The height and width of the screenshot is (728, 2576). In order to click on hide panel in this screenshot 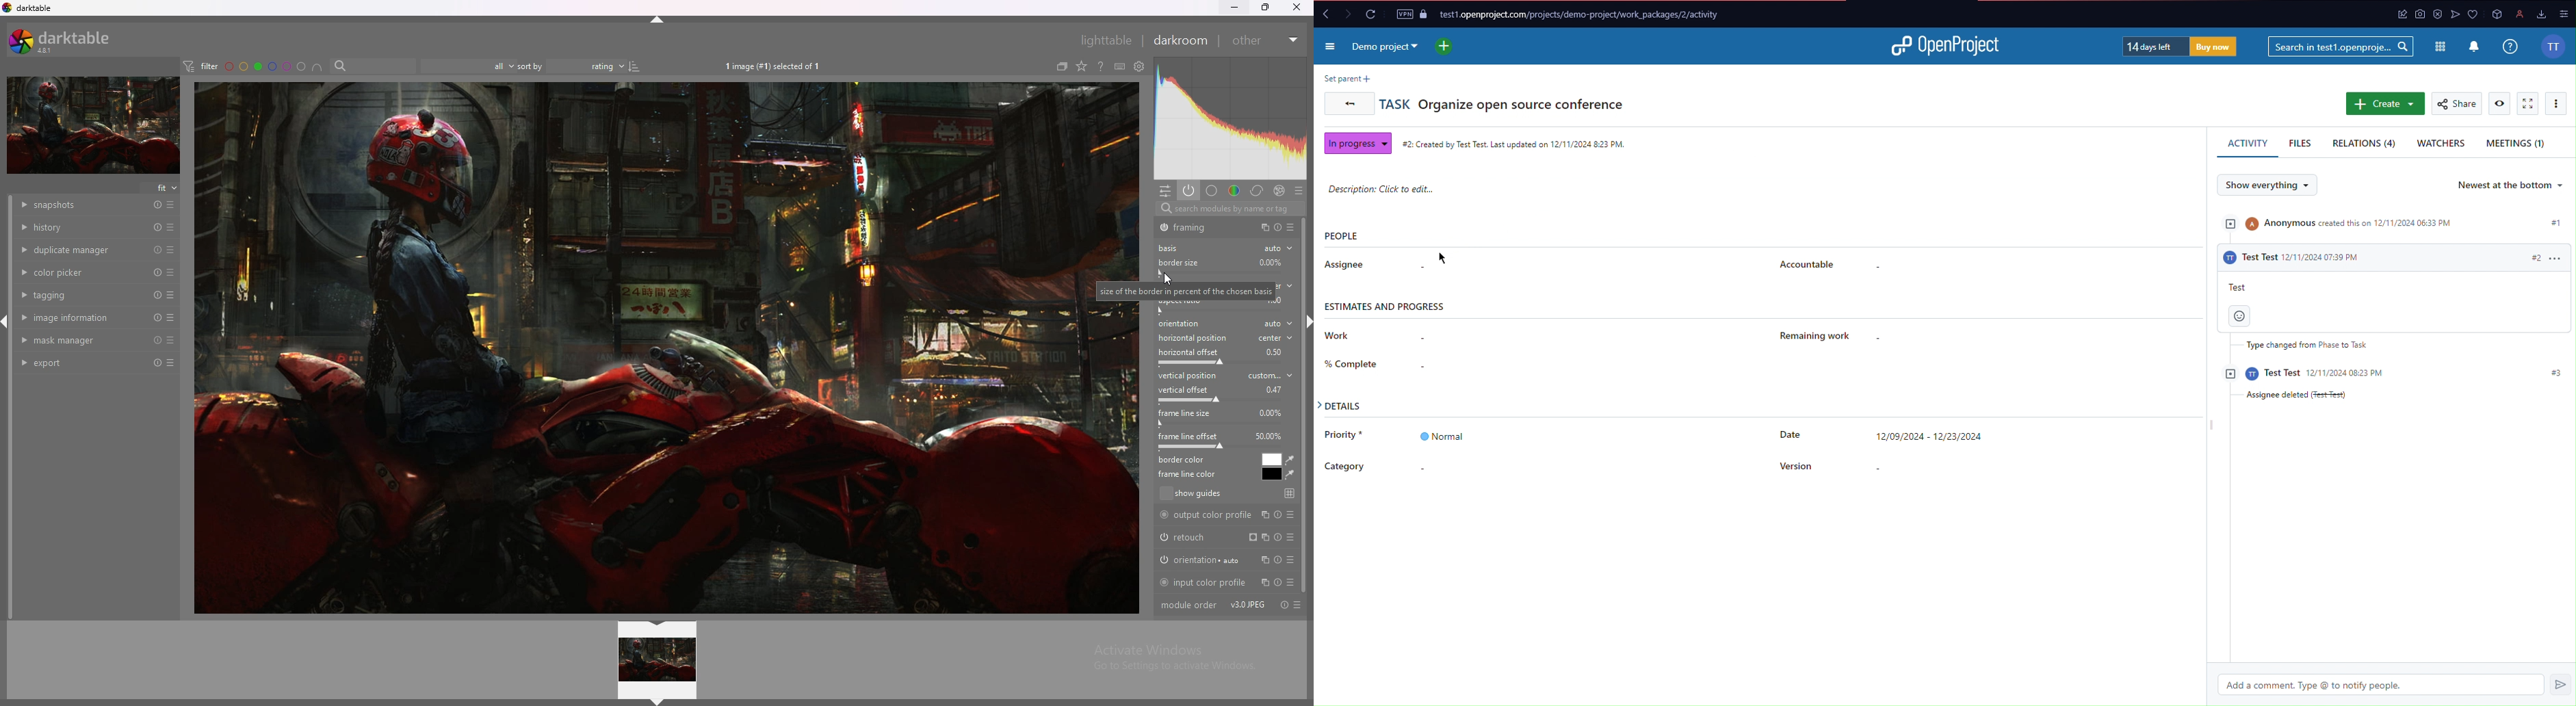, I will do `click(657, 701)`.